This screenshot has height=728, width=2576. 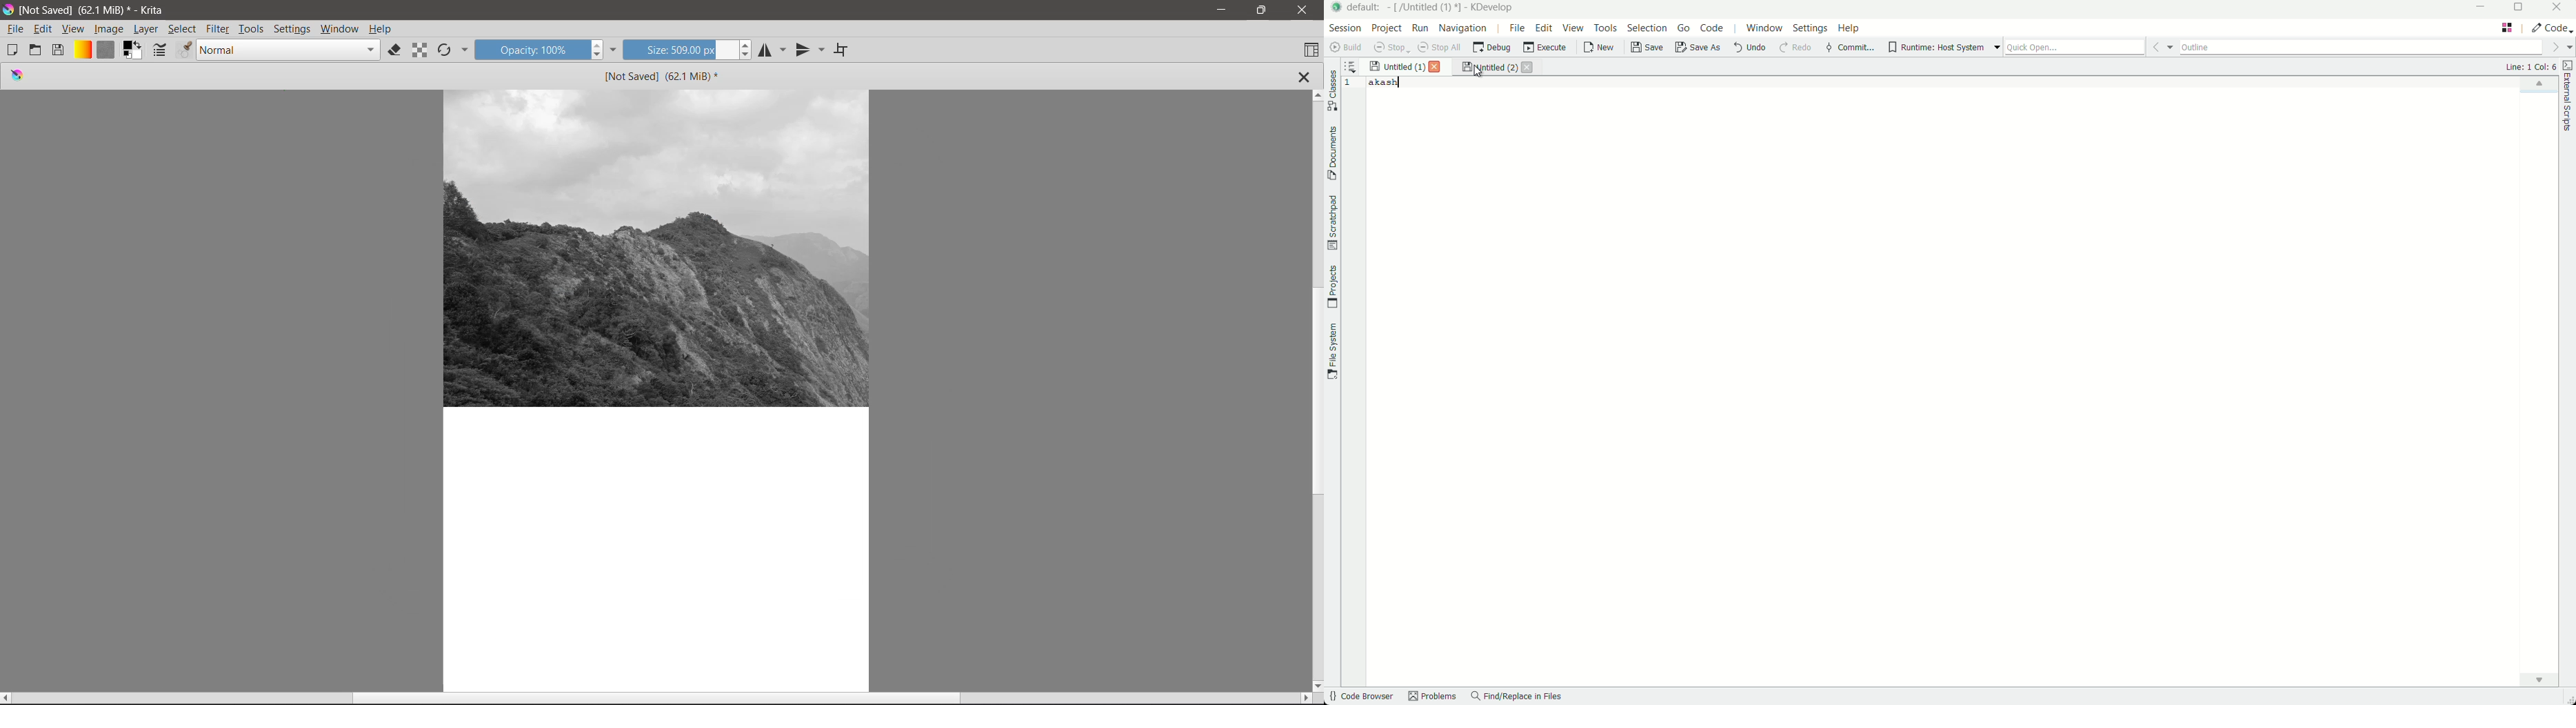 I want to click on selection menu, so click(x=1646, y=28).